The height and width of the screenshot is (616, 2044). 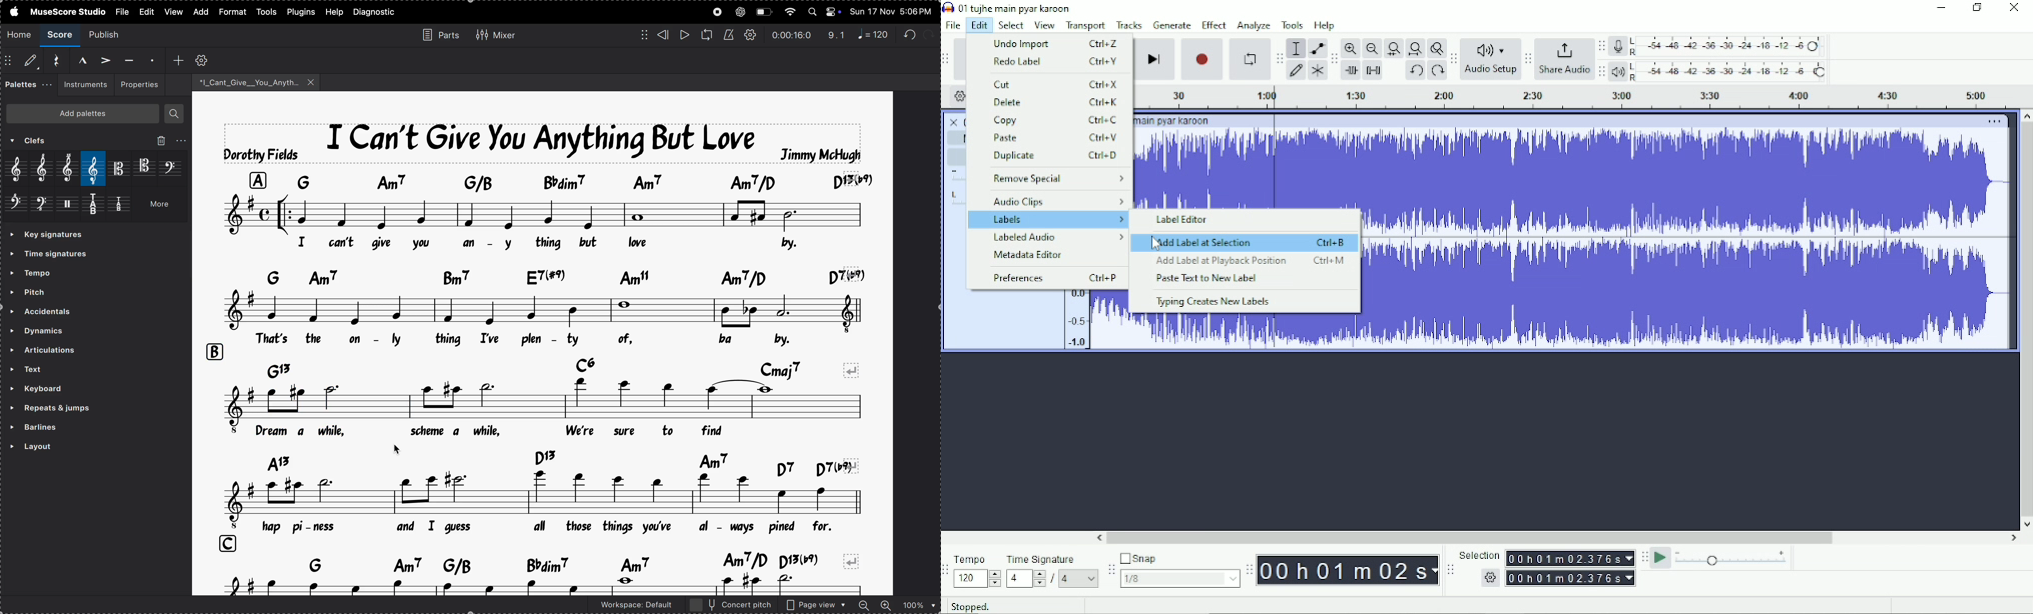 What do you see at coordinates (817, 605) in the screenshot?
I see `page view` at bounding box center [817, 605].